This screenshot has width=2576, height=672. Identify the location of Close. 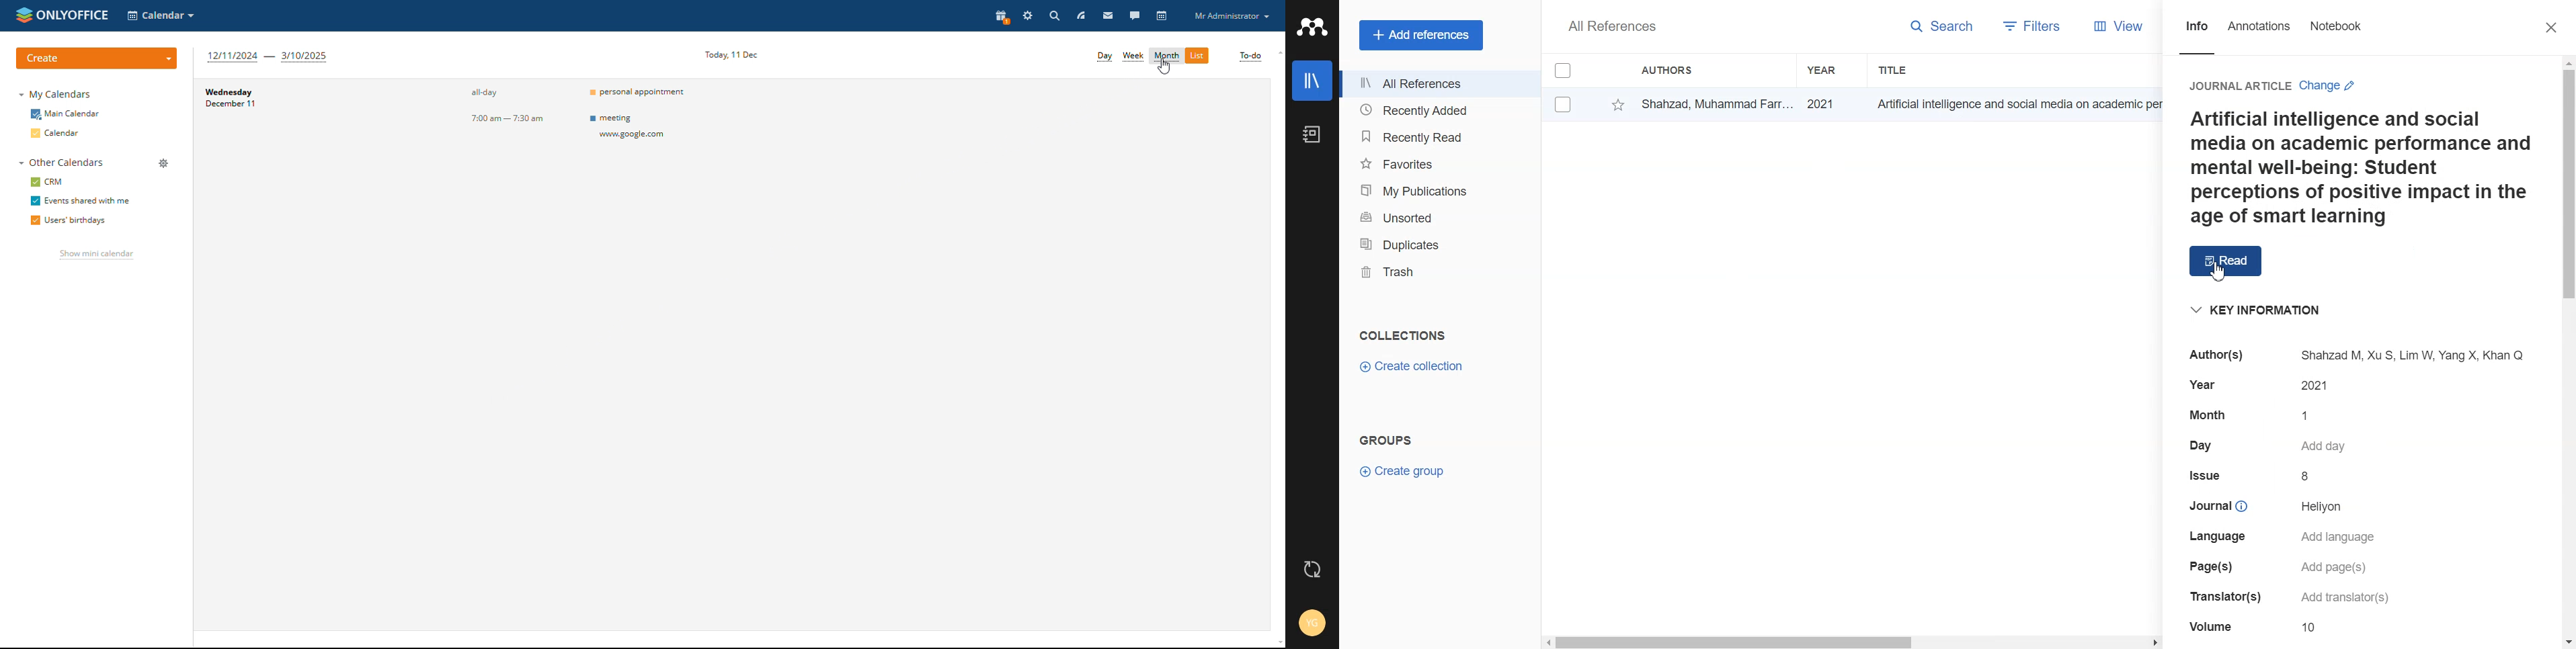
(2554, 28).